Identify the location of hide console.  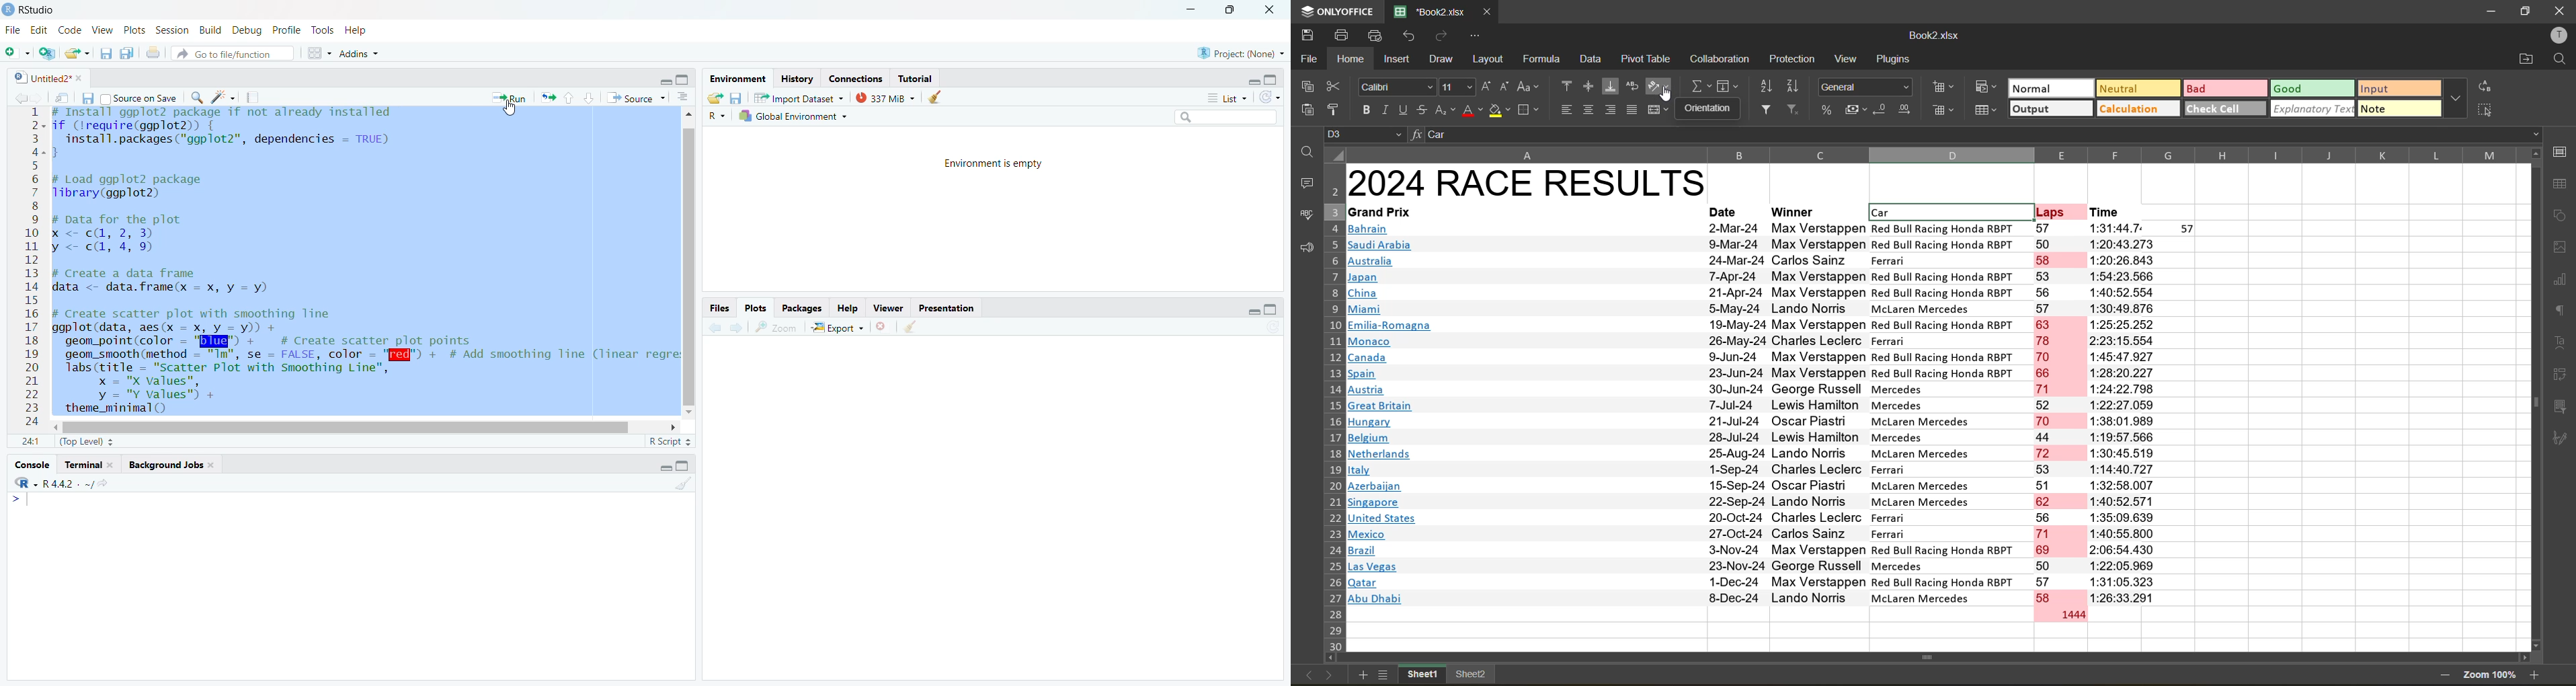
(1272, 80).